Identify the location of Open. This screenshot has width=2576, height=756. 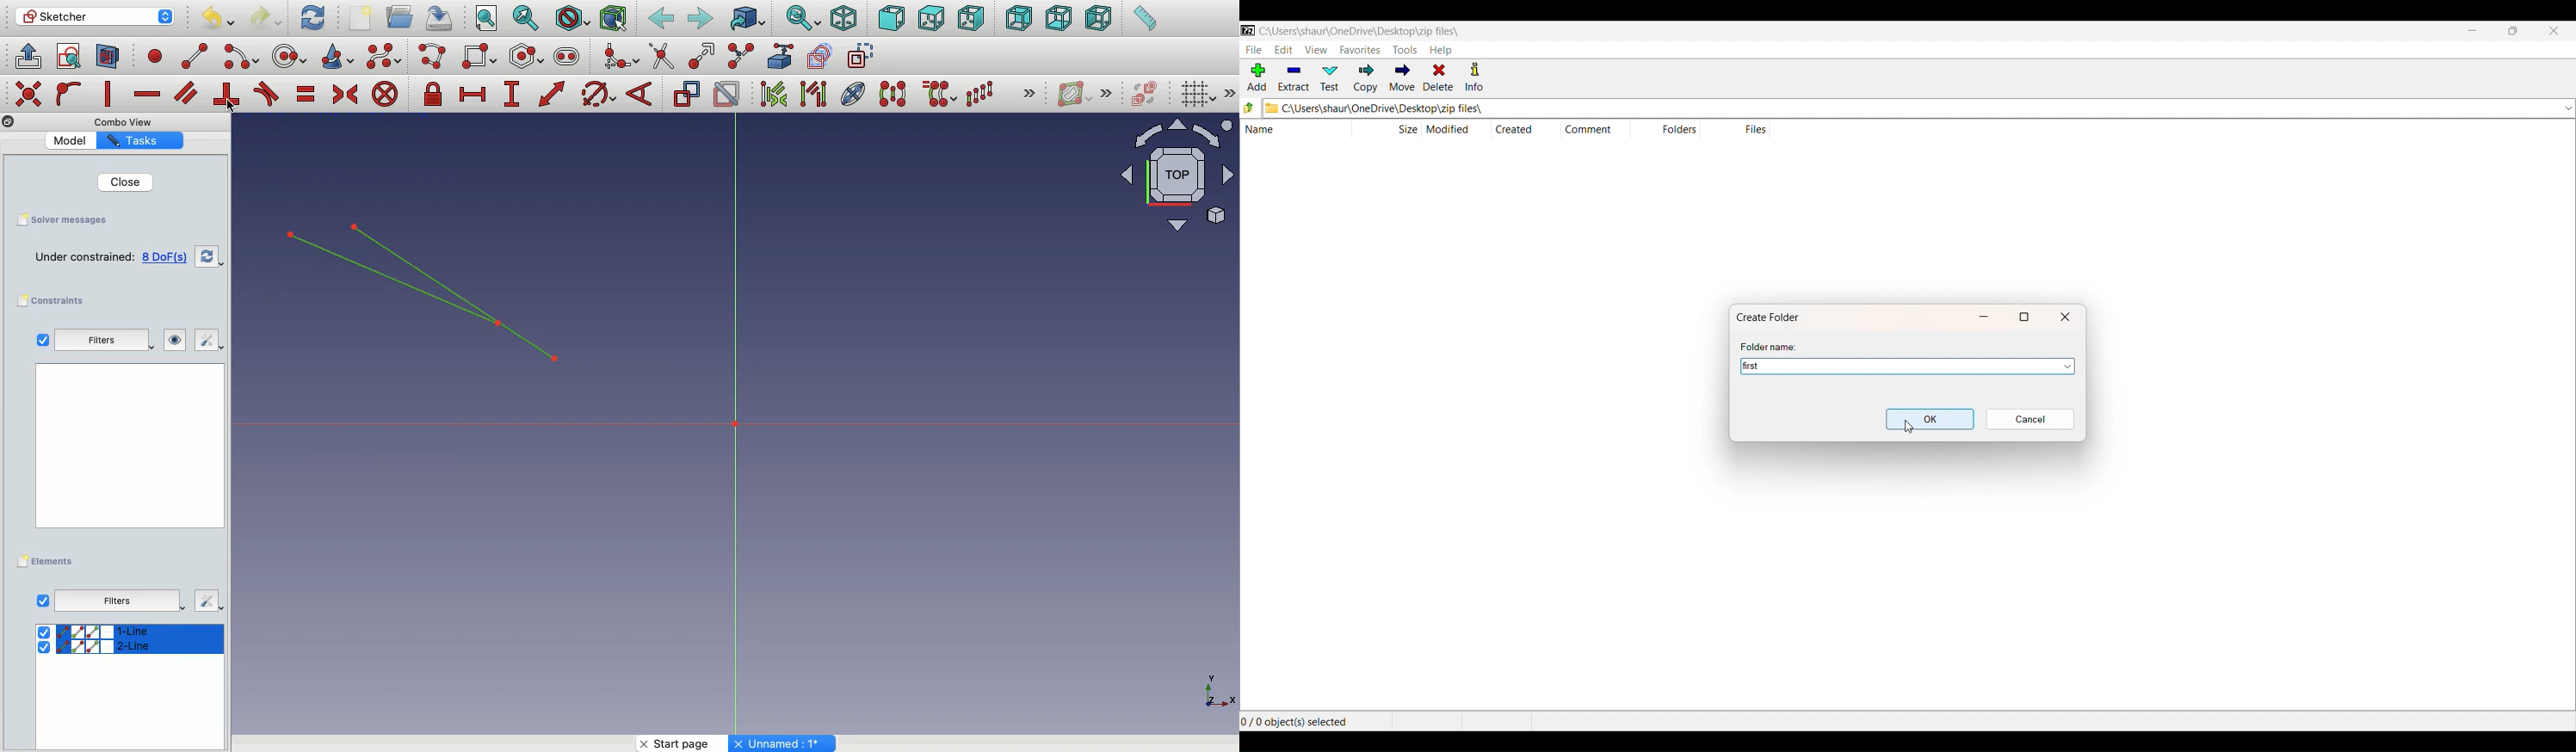
(402, 16).